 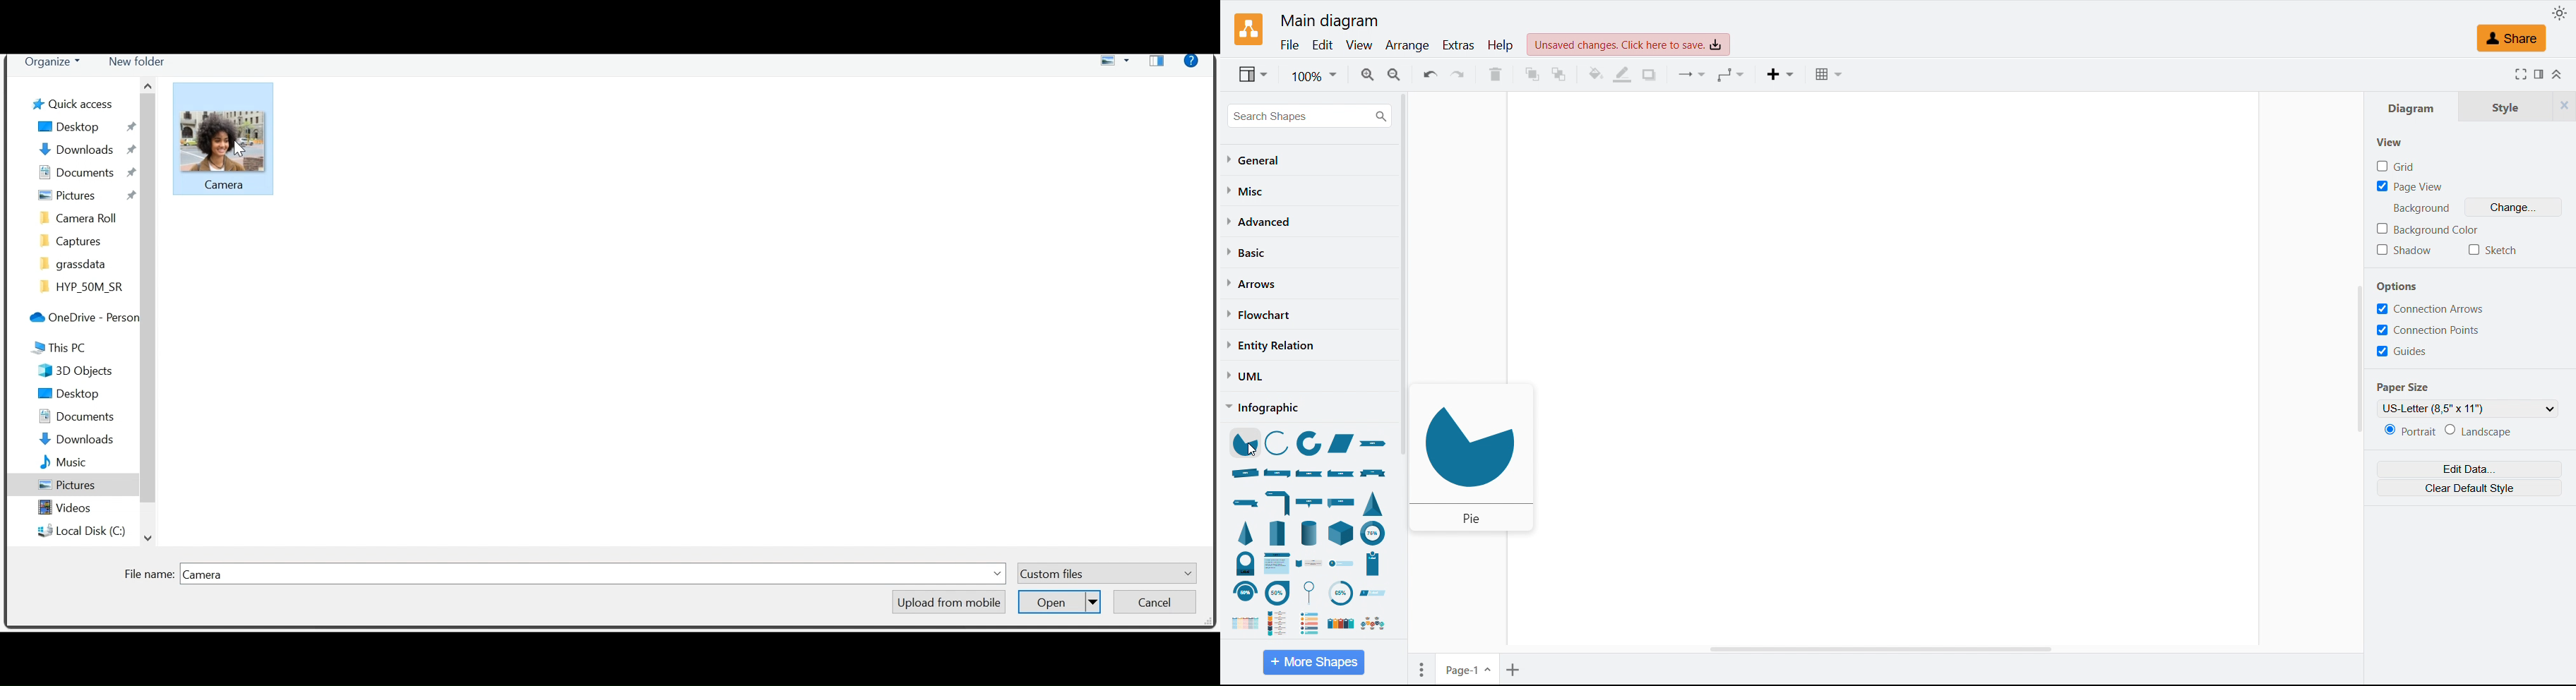 I want to click on Cancel, so click(x=1160, y=601).